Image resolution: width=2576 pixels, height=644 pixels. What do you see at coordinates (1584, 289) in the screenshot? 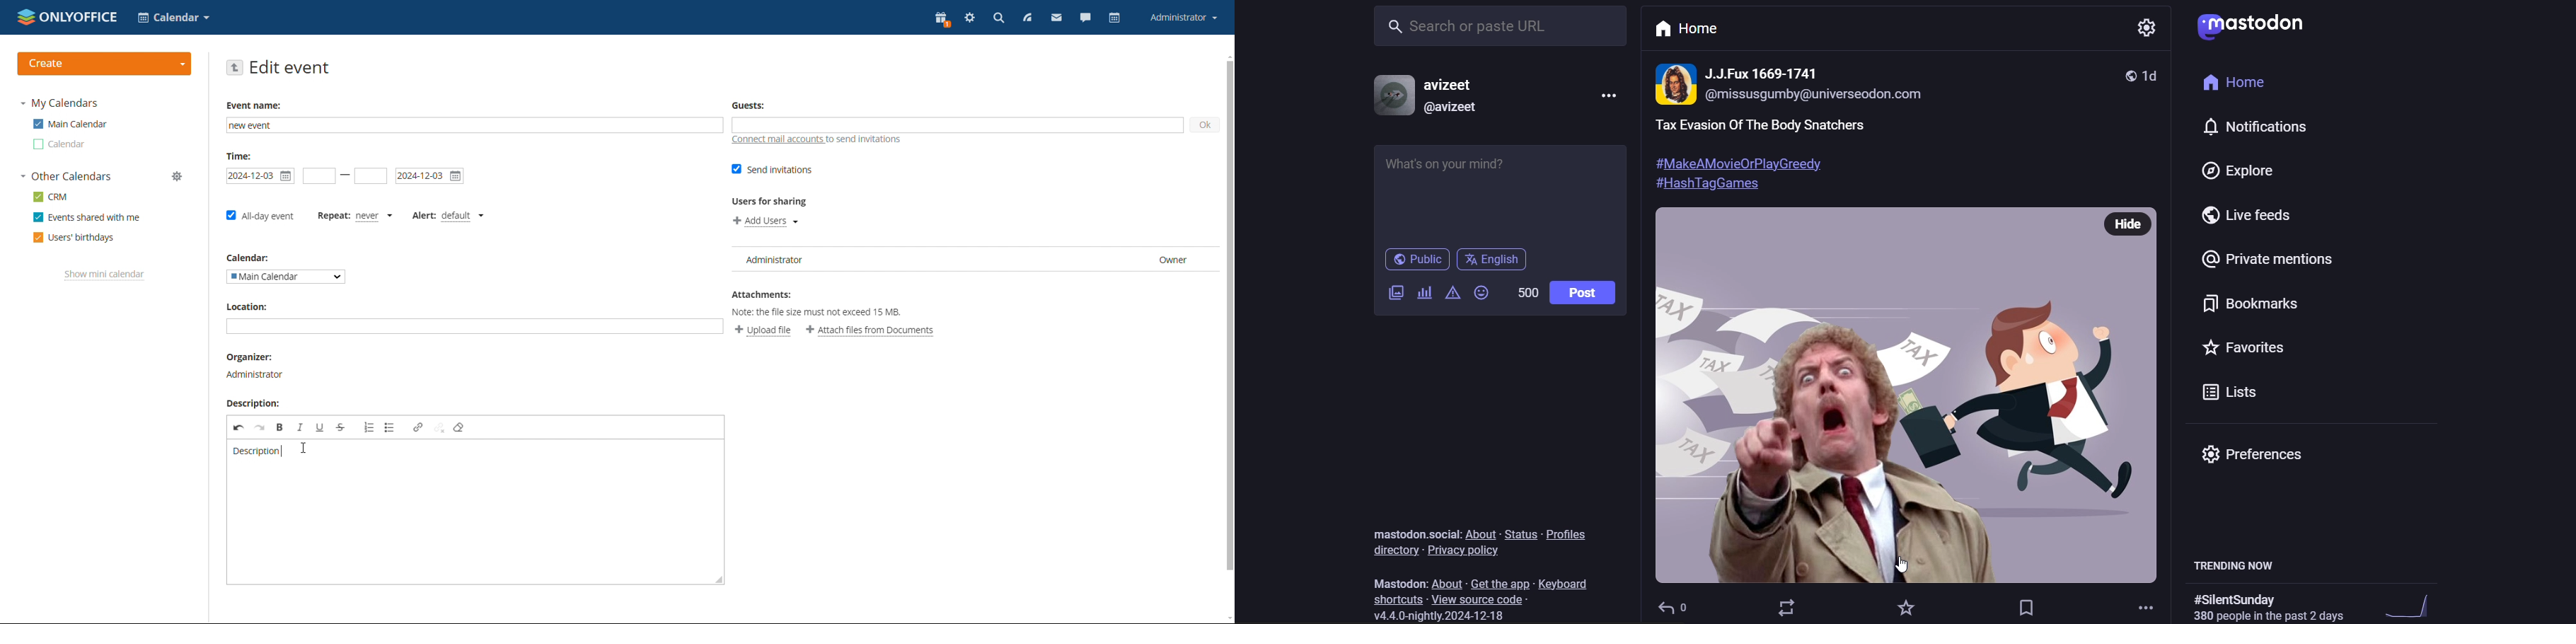
I see `post` at bounding box center [1584, 289].